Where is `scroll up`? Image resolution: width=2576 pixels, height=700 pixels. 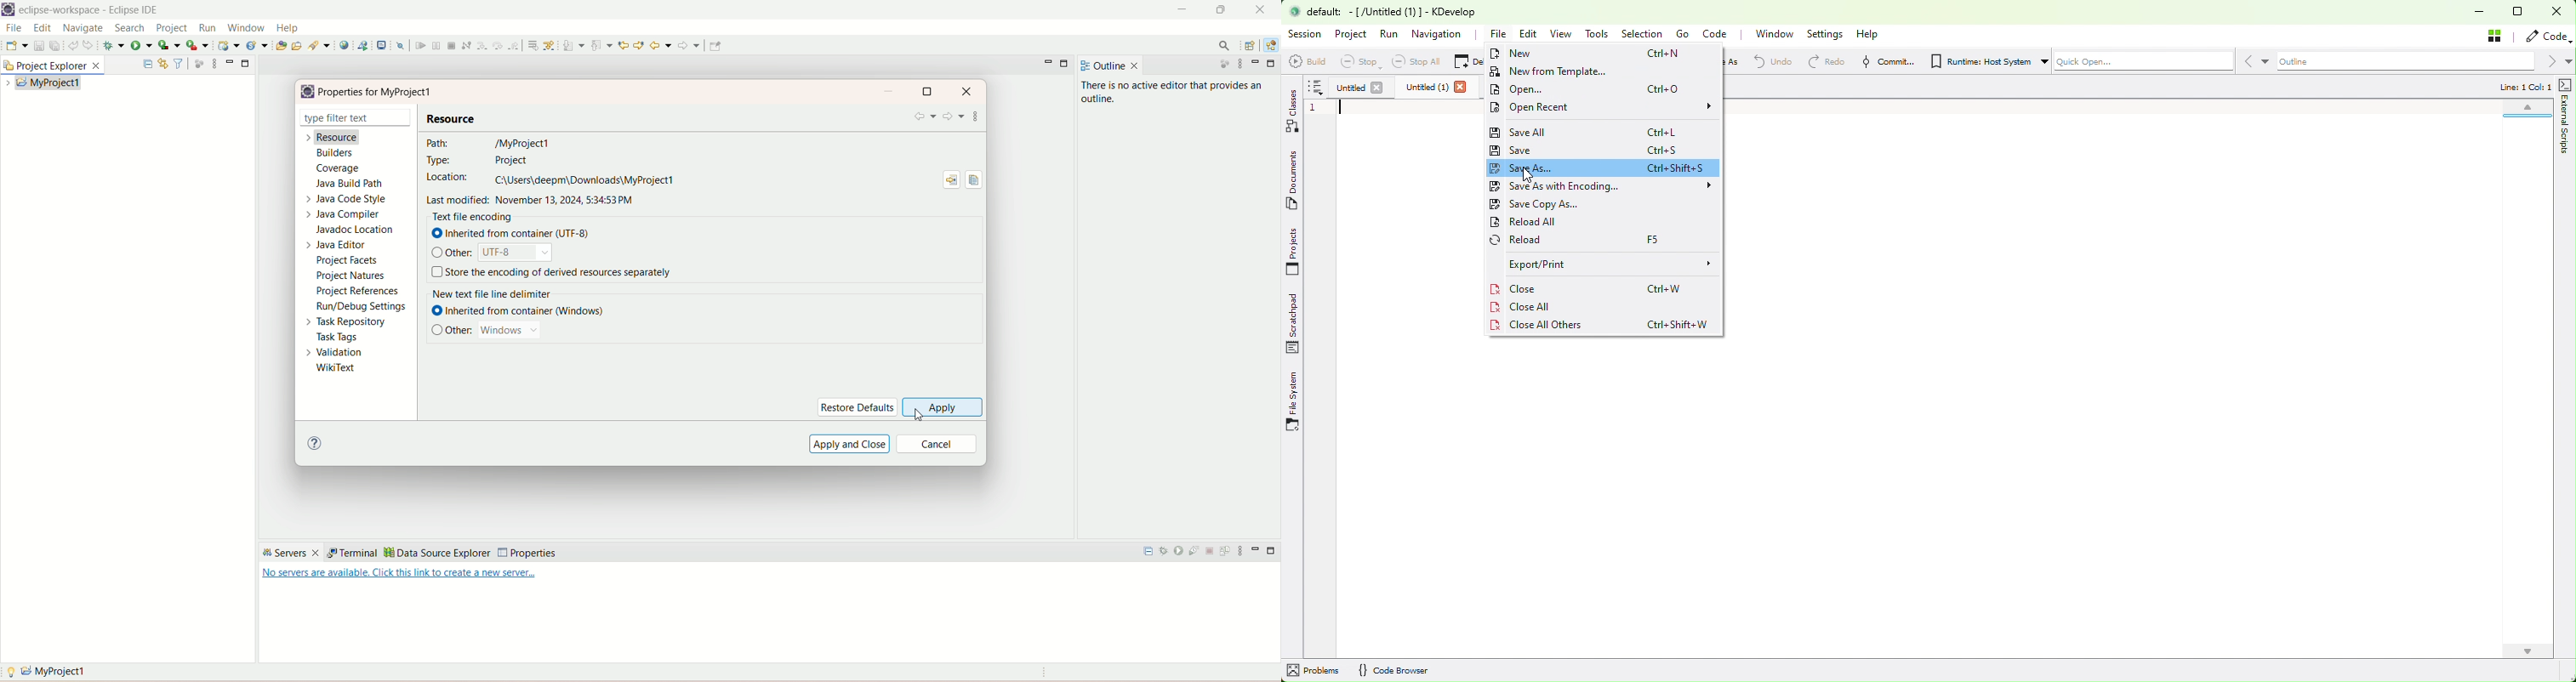 scroll up is located at coordinates (2526, 110).